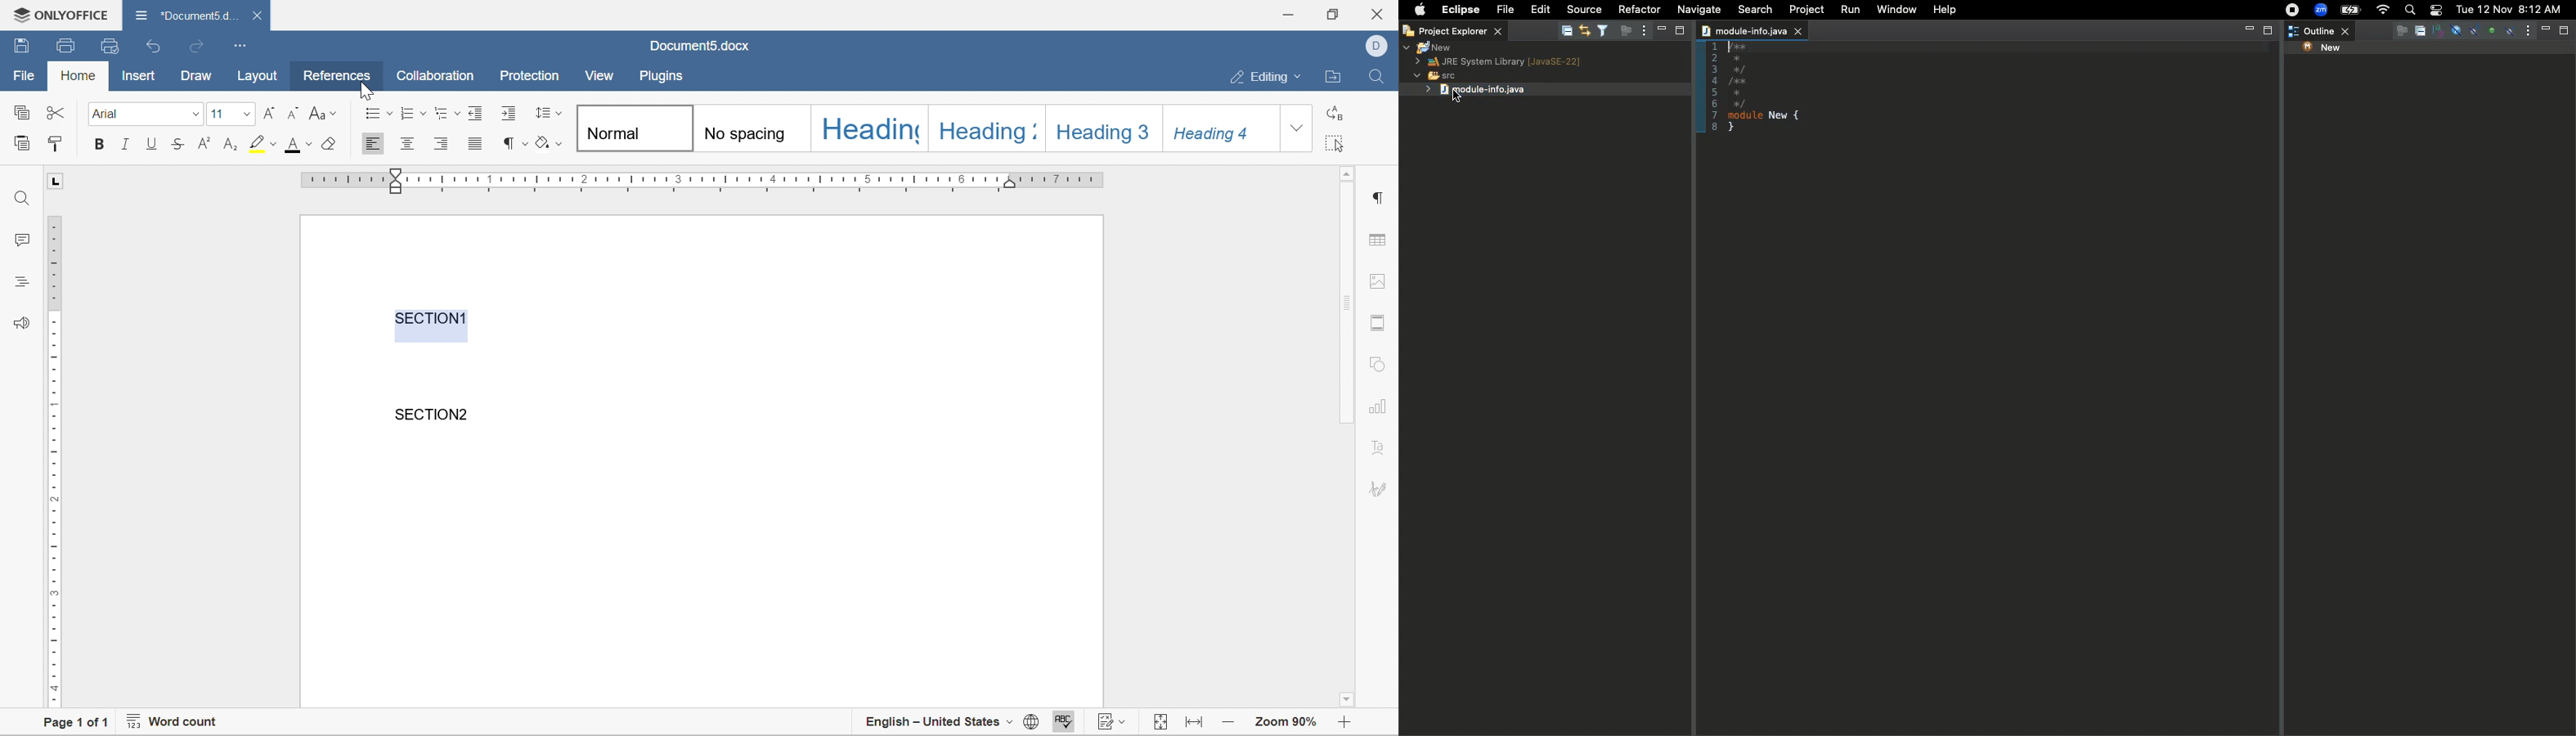 This screenshot has width=2576, height=756. Describe the element at coordinates (57, 181) in the screenshot. I see `L` at that location.